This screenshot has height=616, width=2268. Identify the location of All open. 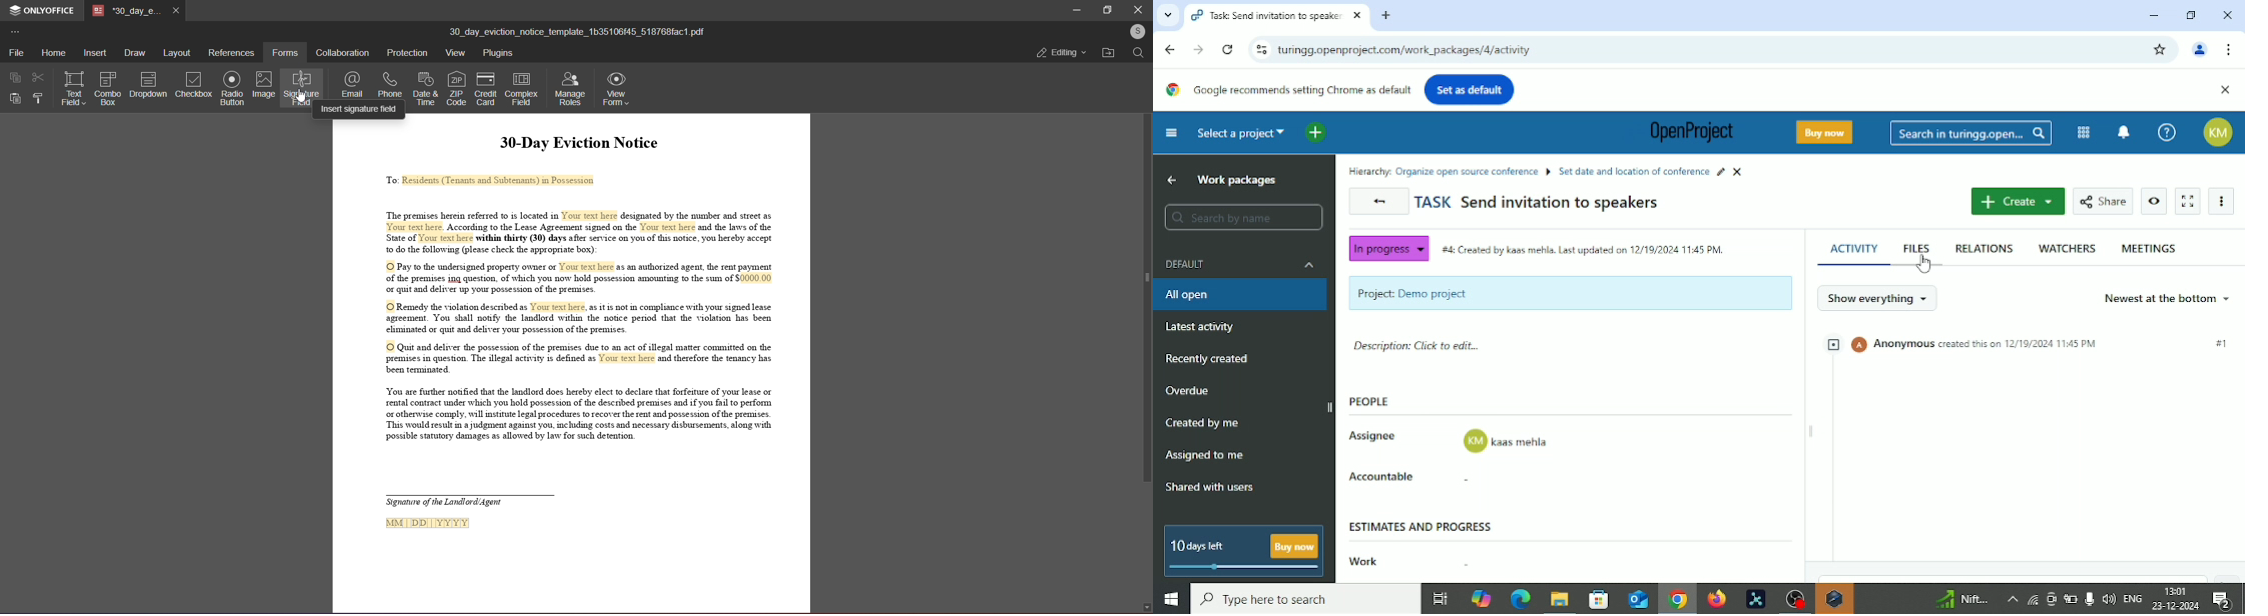
(1200, 295).